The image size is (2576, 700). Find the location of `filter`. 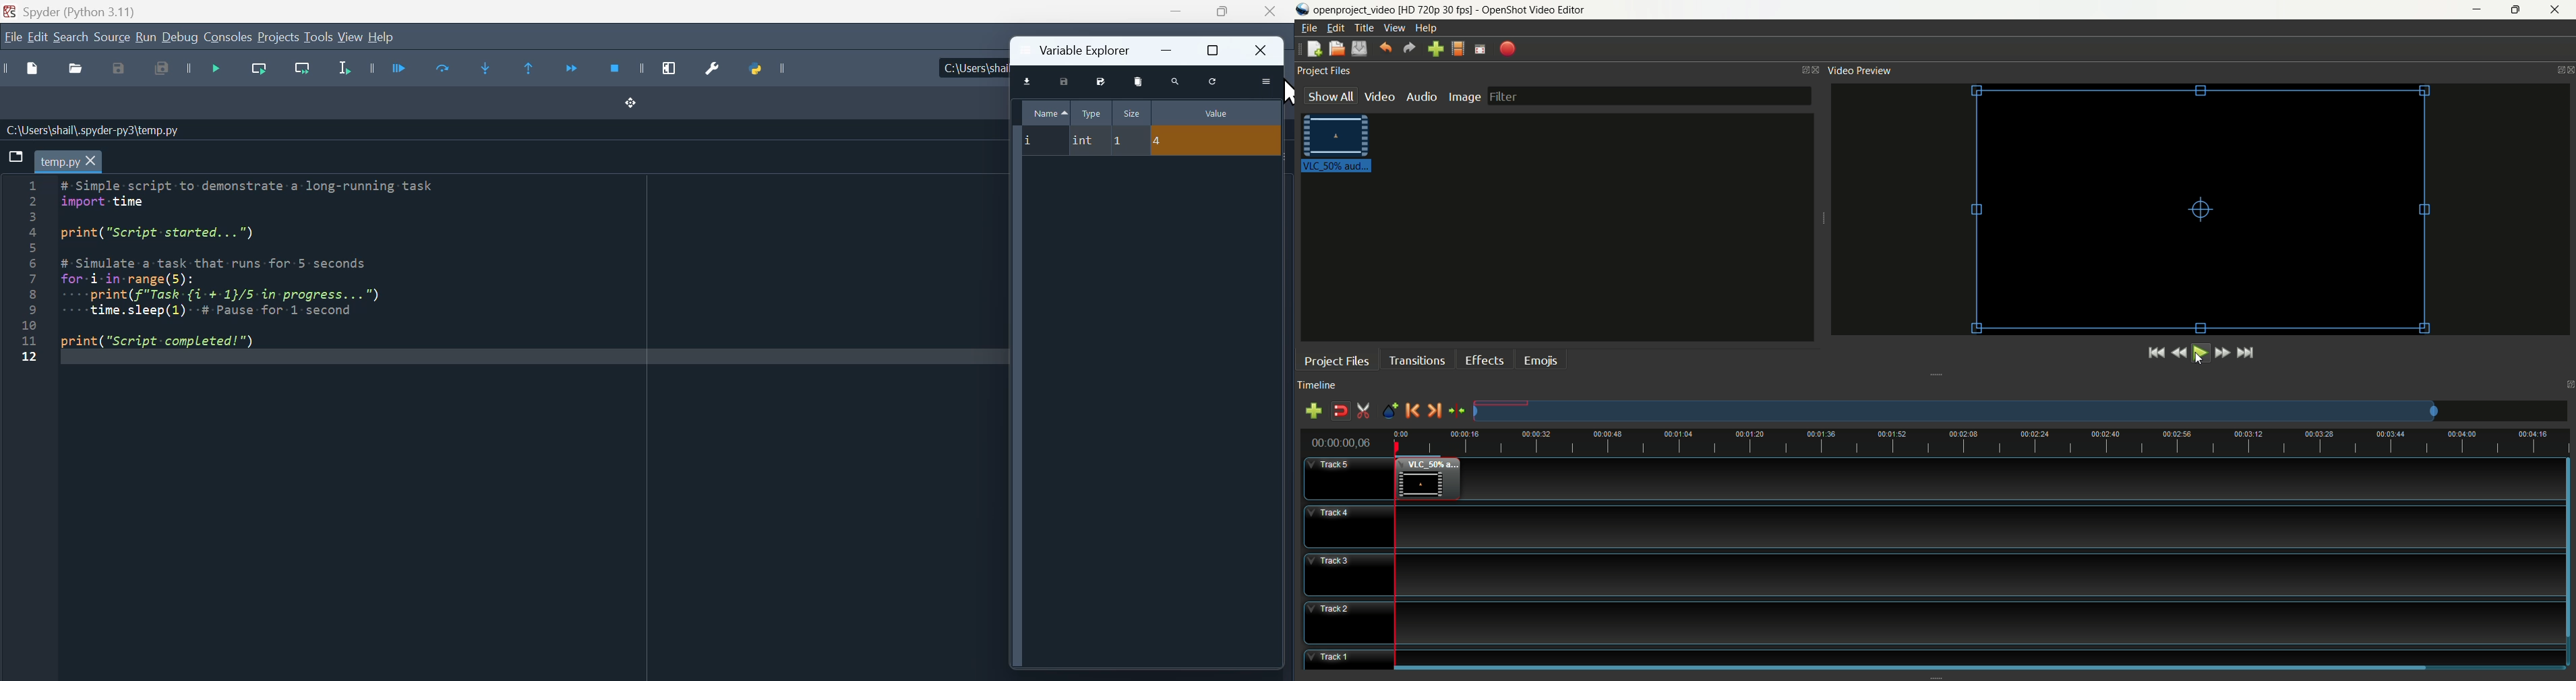

filter is located at coordinates (1649, 95).